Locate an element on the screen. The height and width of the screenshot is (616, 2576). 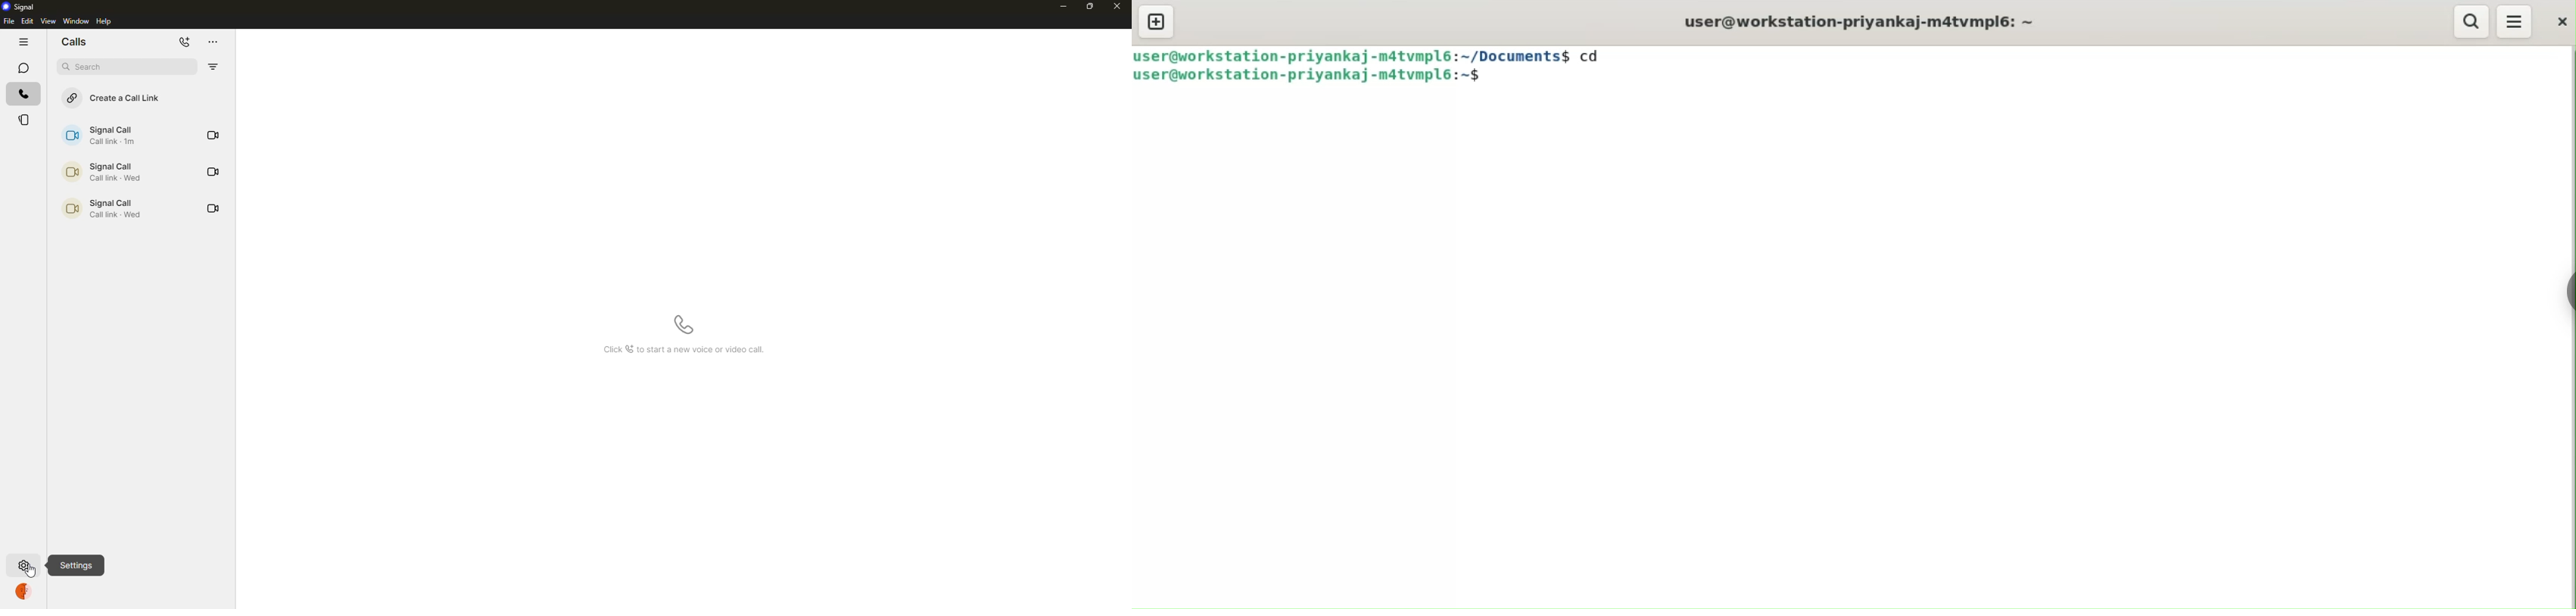
user@workstation-priyankaj-m4tvmpl6: ~ is located at coordinates (1860, 22).